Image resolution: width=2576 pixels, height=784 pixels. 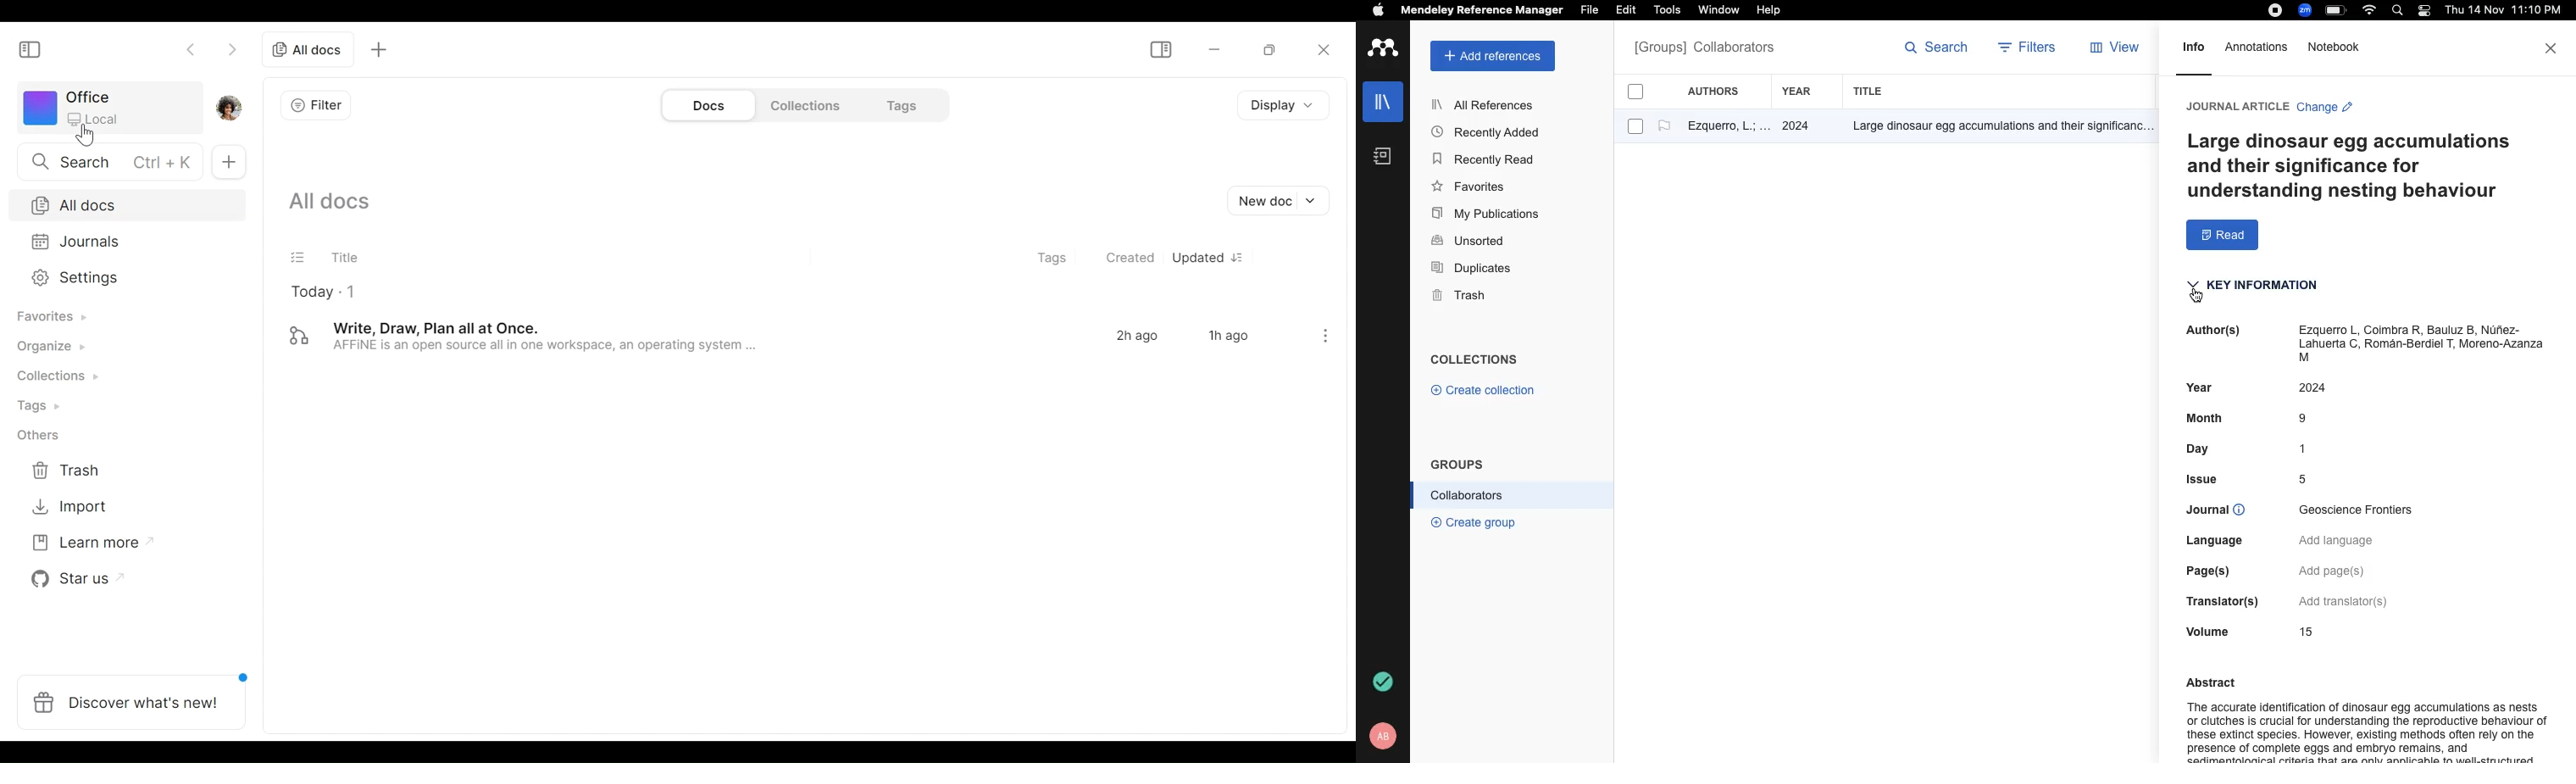 I want to click on search, so click(x=2401, y=12).